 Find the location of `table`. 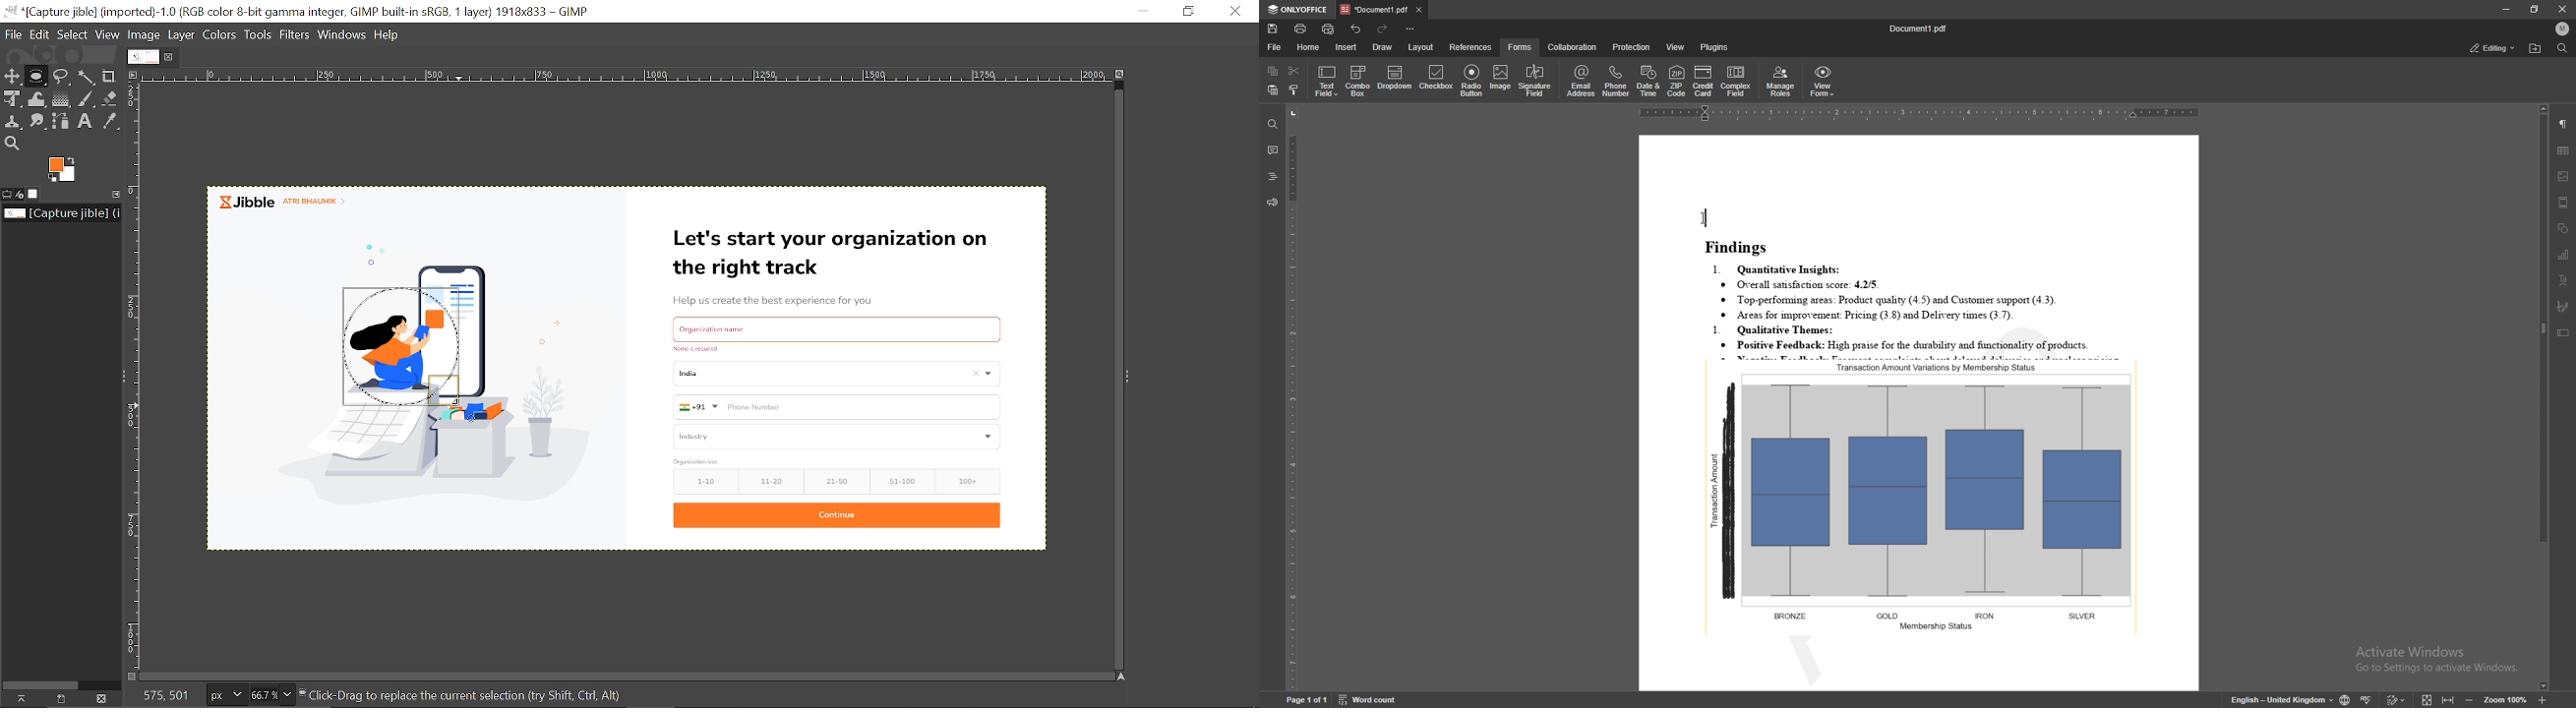

table is located at coordinates (2564, 150).